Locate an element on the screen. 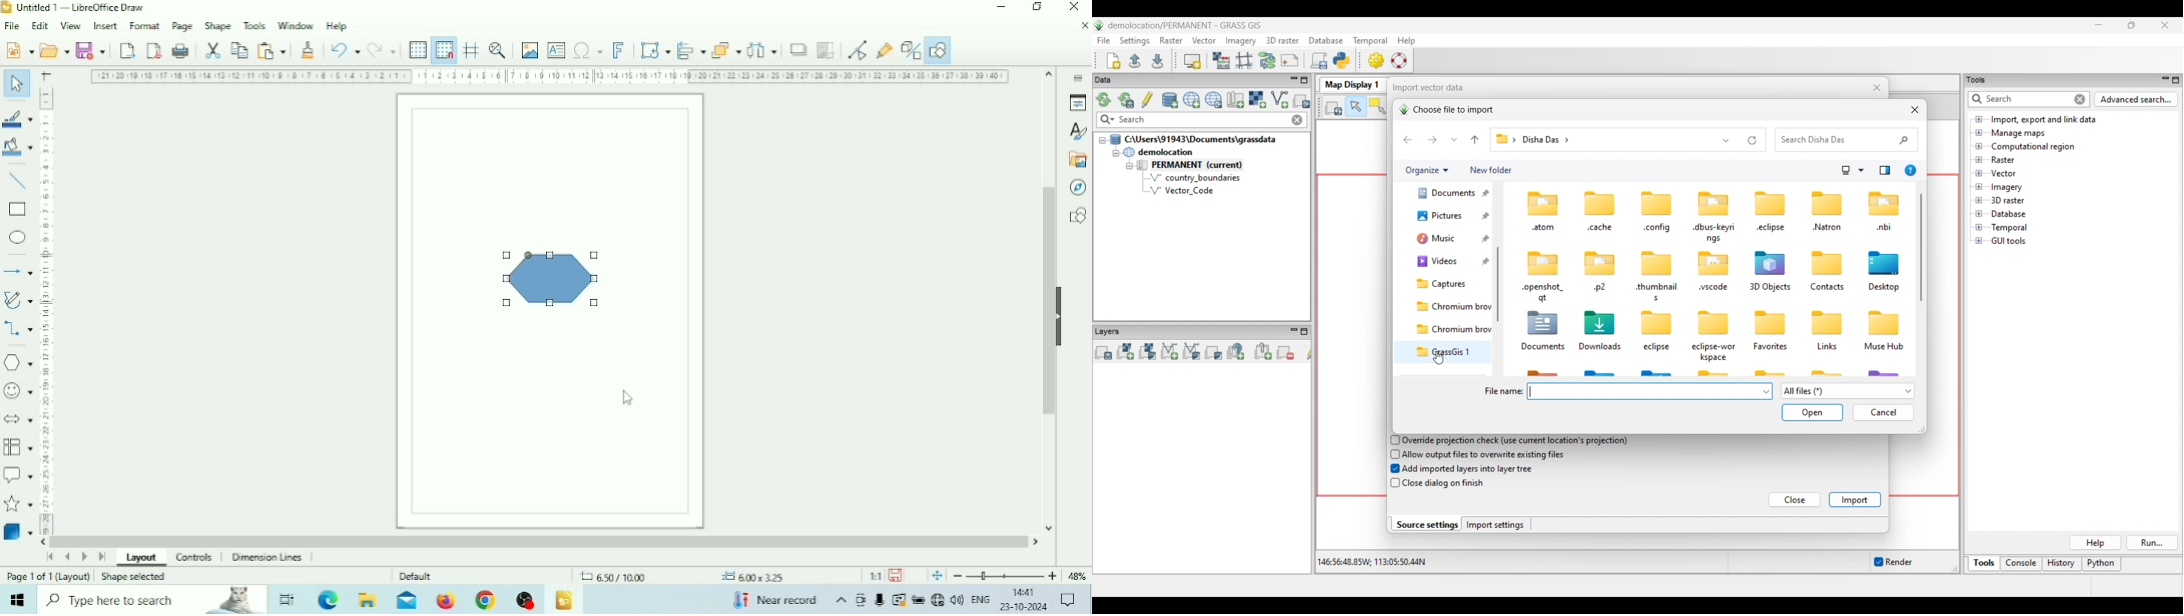 The image size is (2184, 616). OBS Studio is located at coordinates (525, 600).